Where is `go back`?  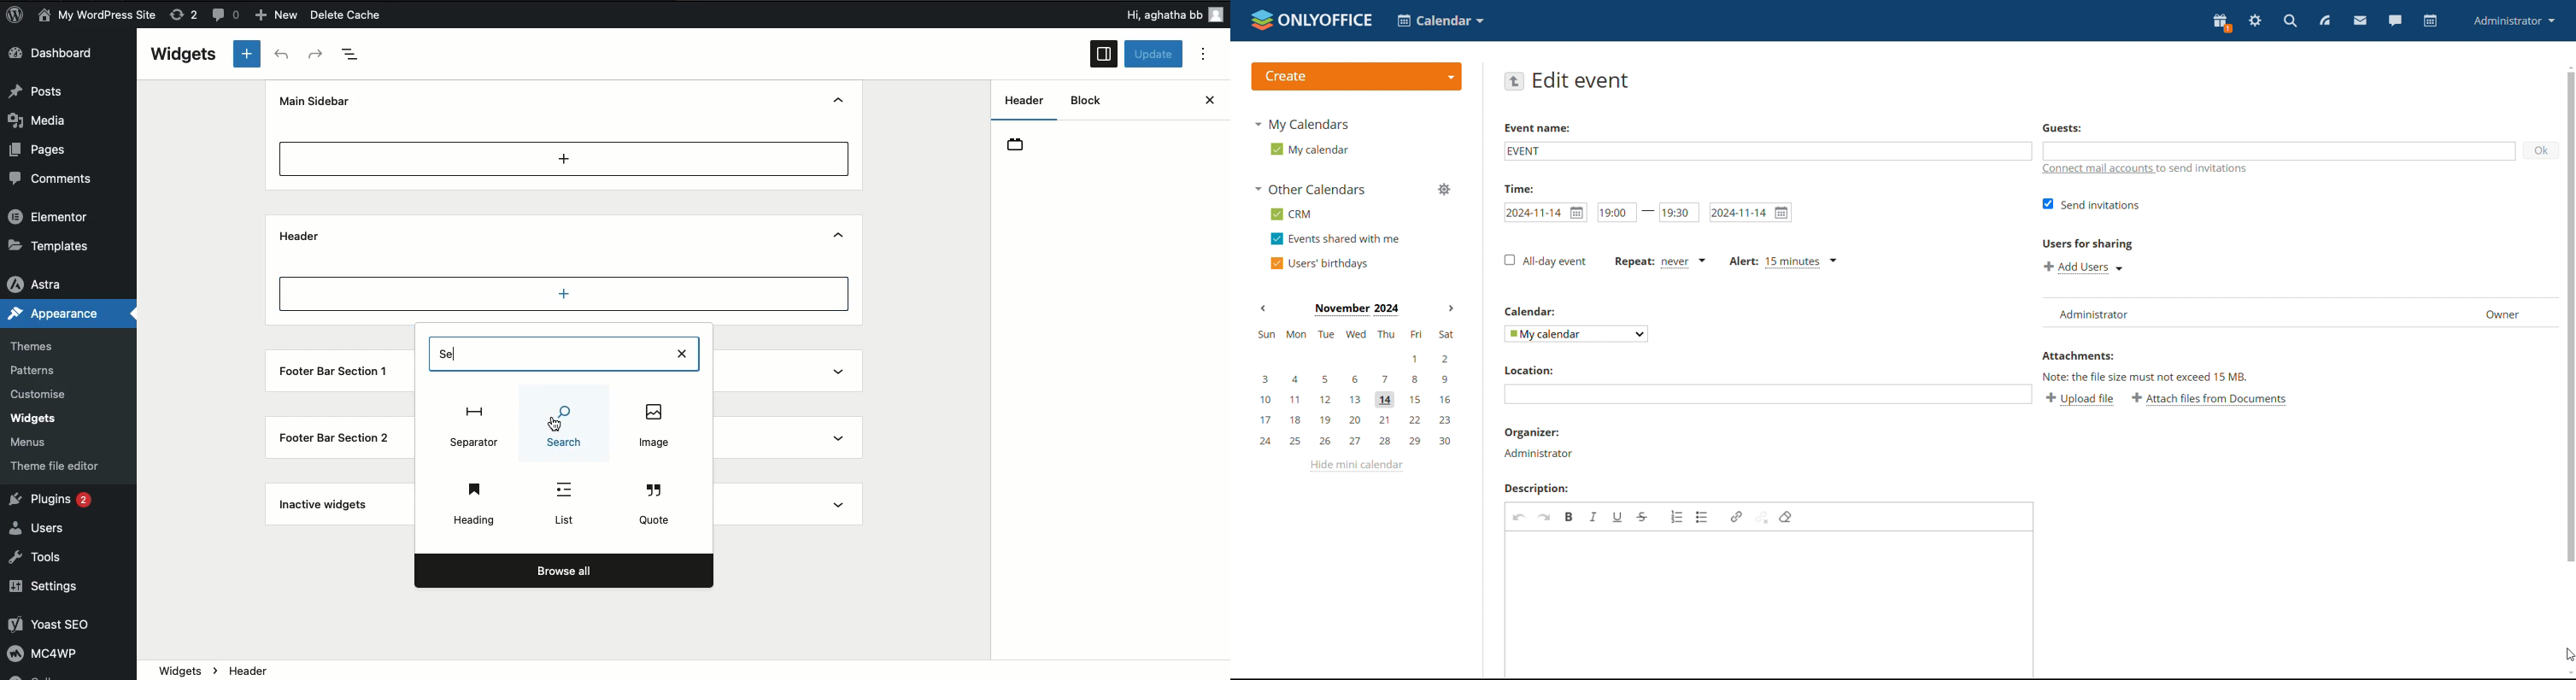 go back is located at coordinates (1515, 81).